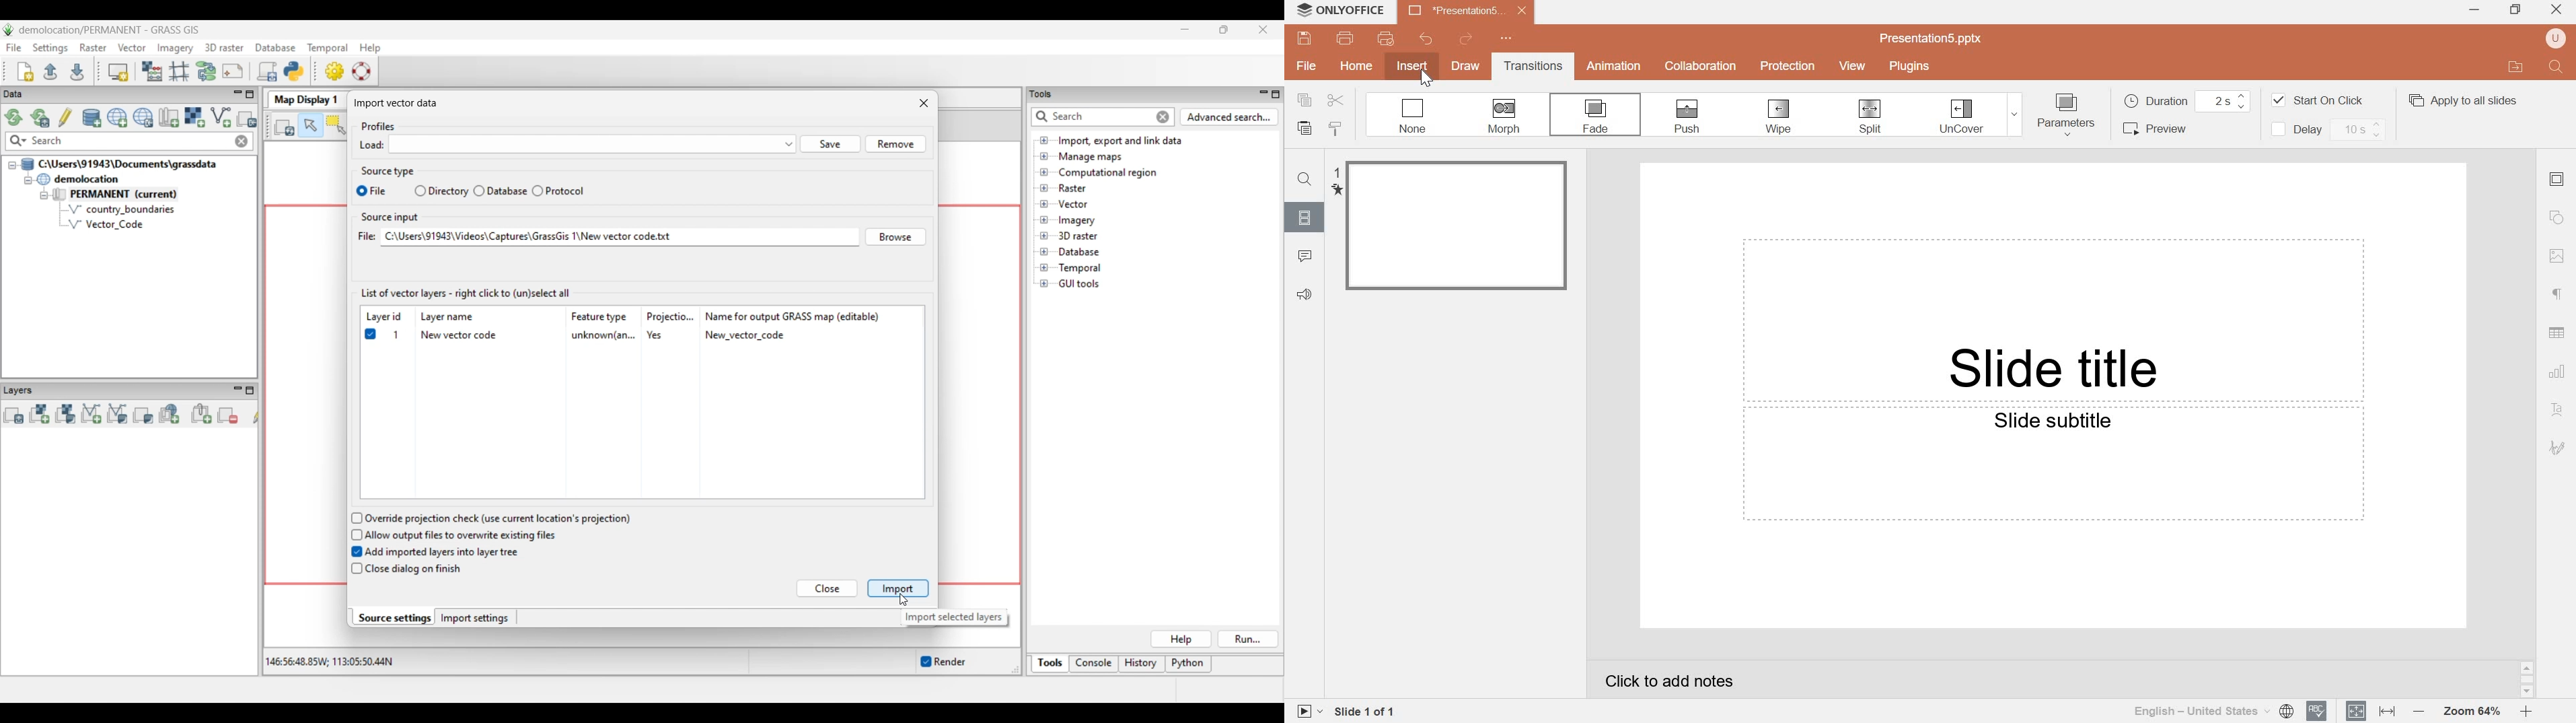  What do you see at coordinates (1307, 711) in the screenshot?
I see `start slideshow` at bounding box center [1307, 711].